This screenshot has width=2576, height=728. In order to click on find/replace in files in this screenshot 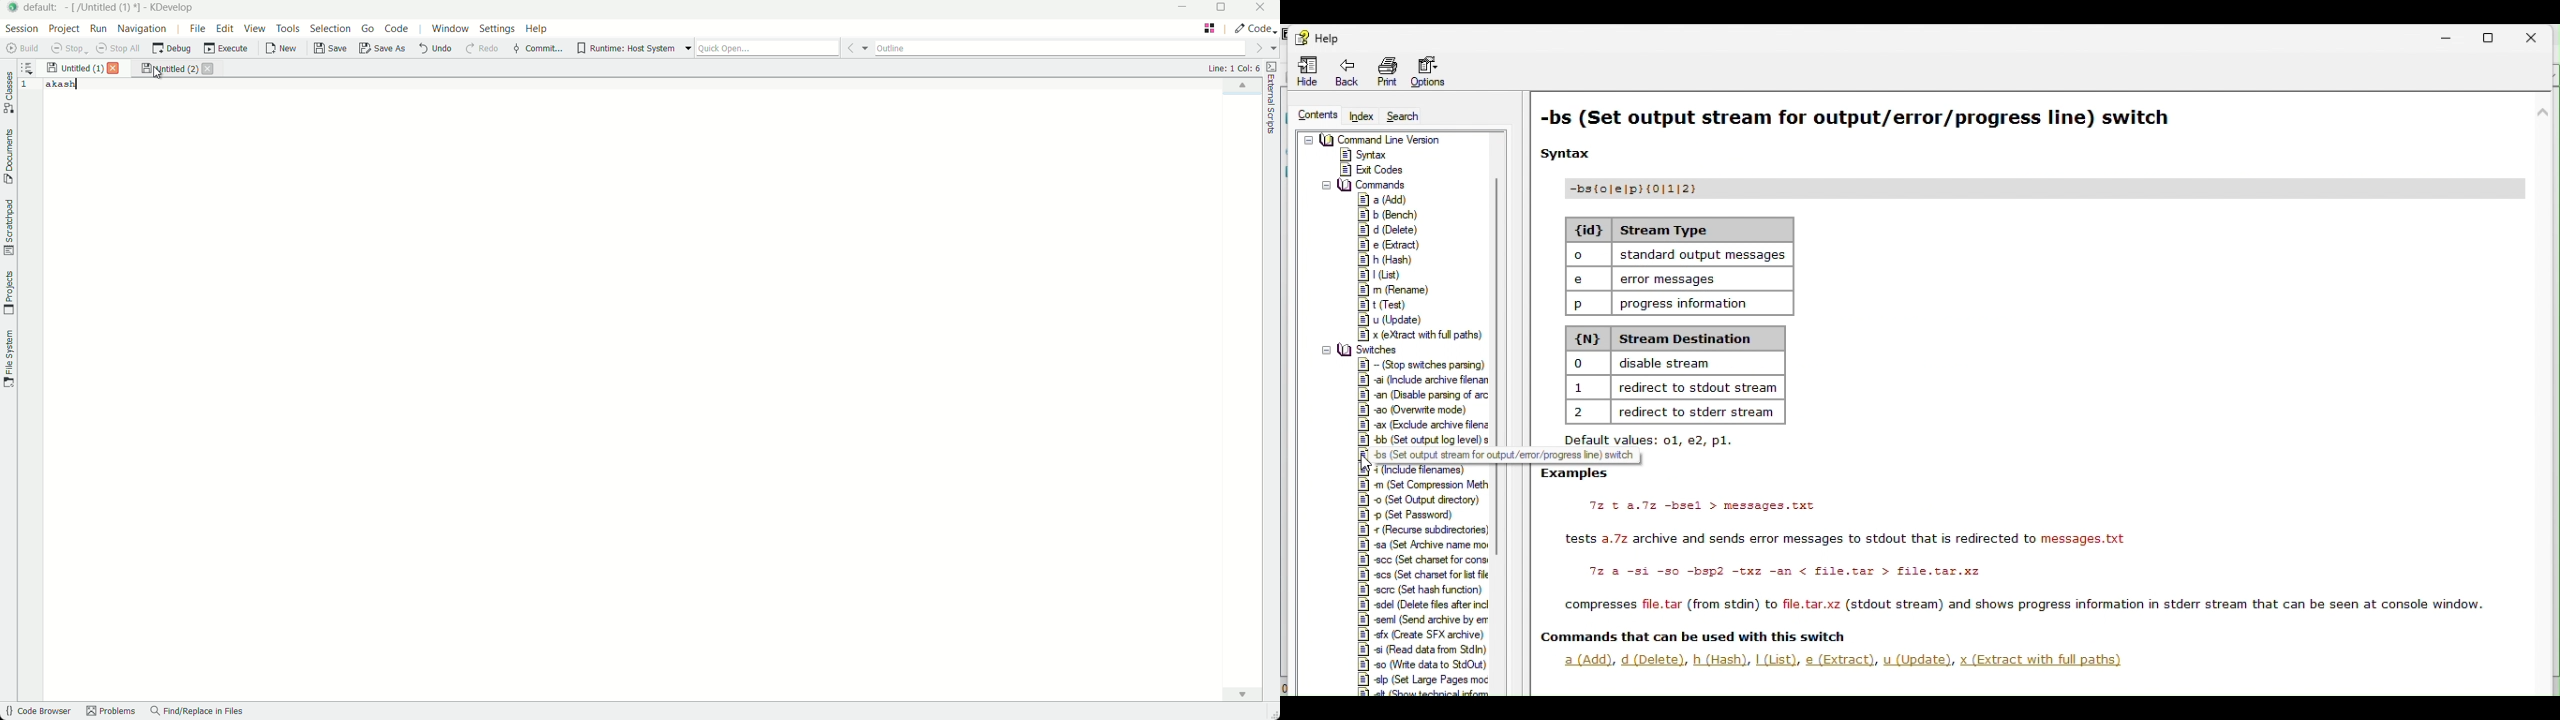, I will do `click(197, 713)`.